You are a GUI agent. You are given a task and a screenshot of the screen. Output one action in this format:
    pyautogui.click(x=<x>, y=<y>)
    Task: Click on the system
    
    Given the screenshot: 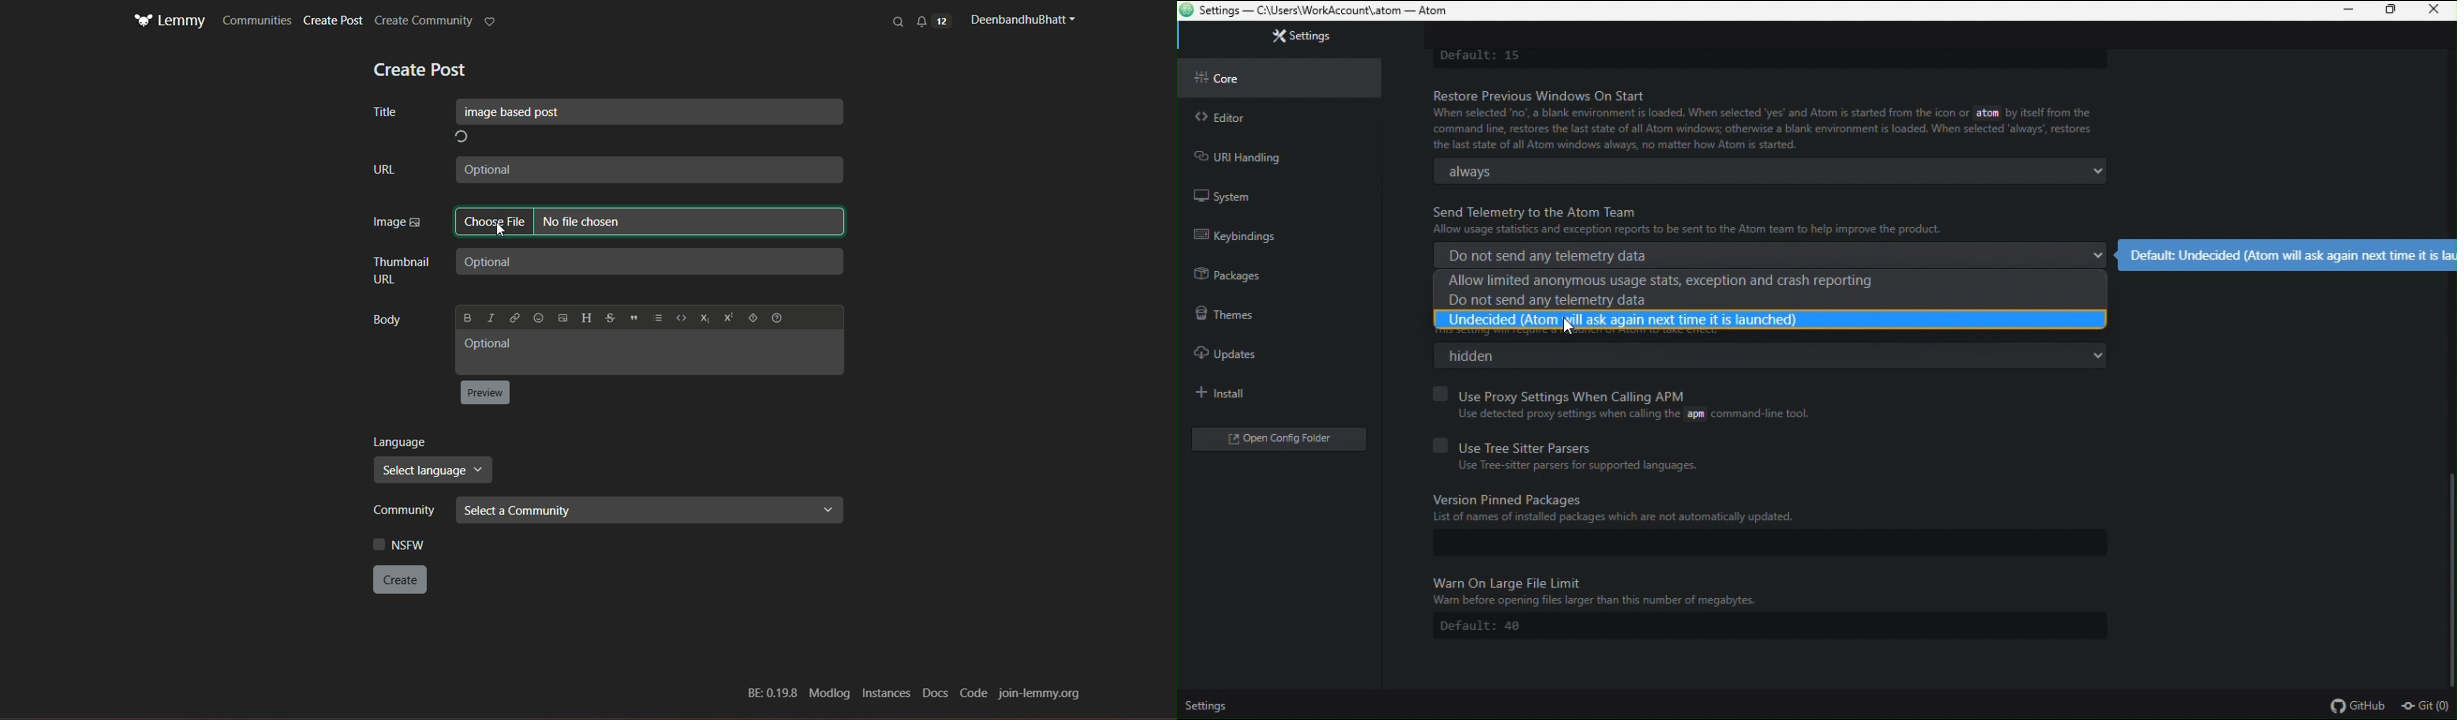 What is the action you would take?
    pyautogui.click(x=1287, y=196)
    